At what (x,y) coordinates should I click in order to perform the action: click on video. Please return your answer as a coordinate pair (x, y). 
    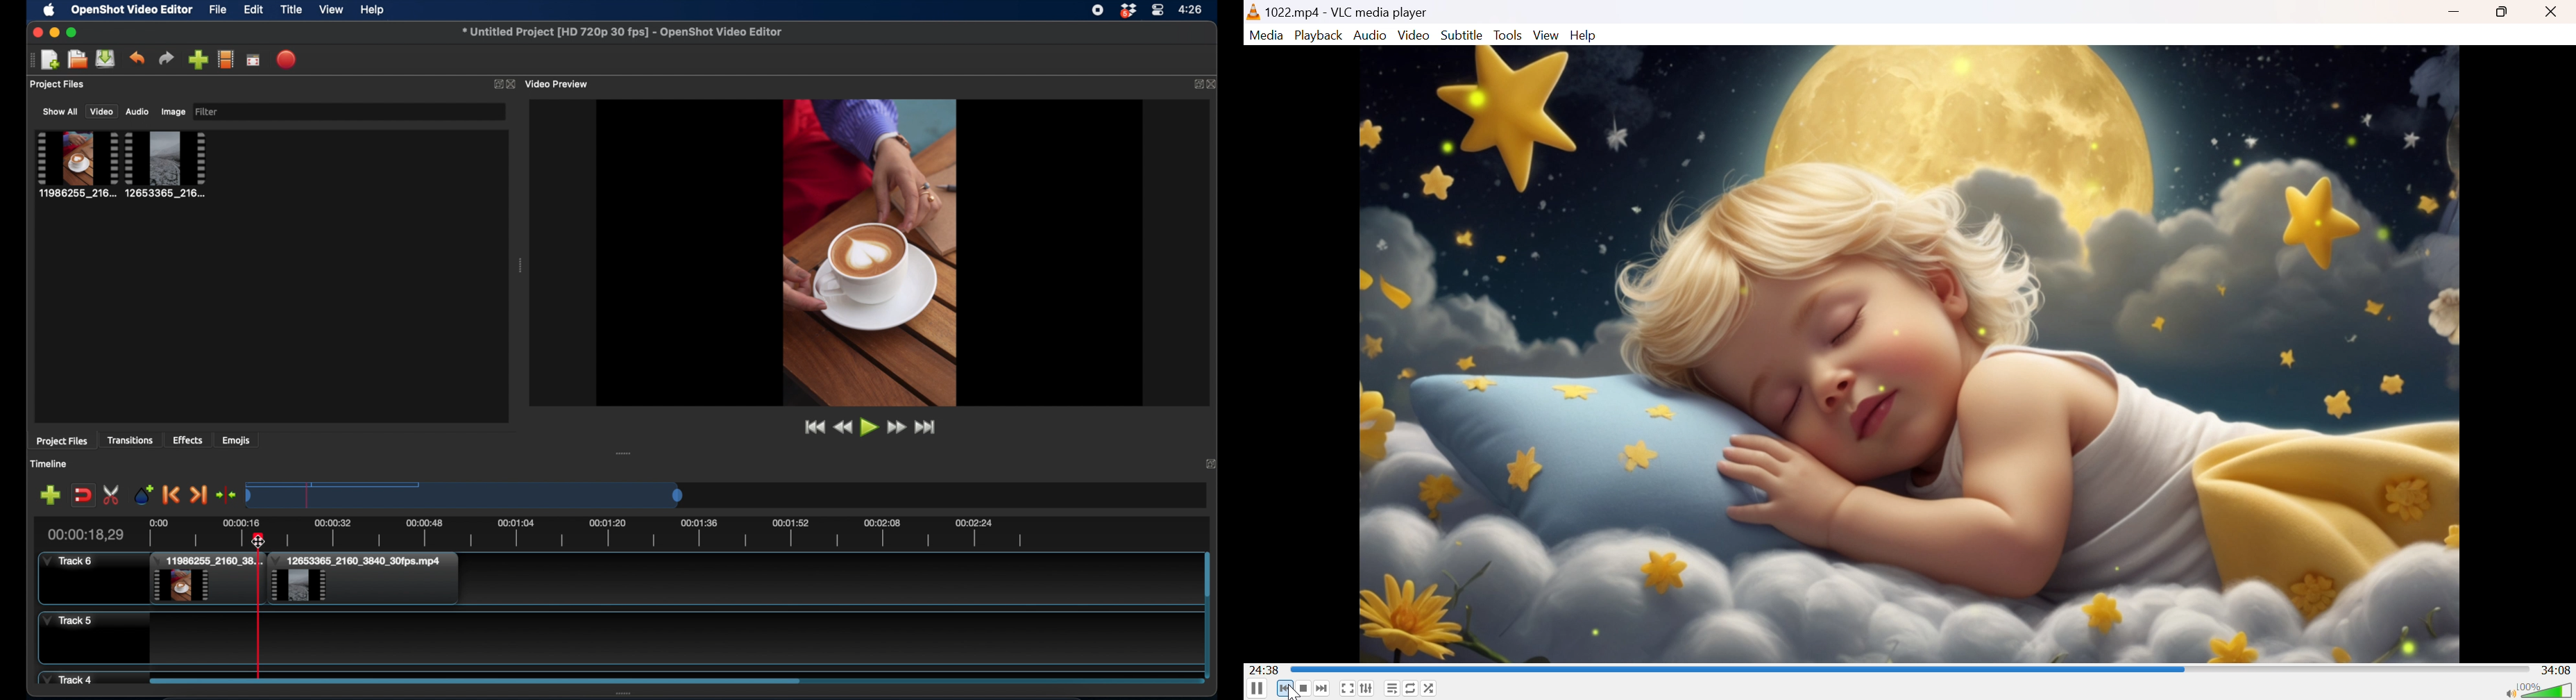
    Looking at the image, I should click on (1911, 353).